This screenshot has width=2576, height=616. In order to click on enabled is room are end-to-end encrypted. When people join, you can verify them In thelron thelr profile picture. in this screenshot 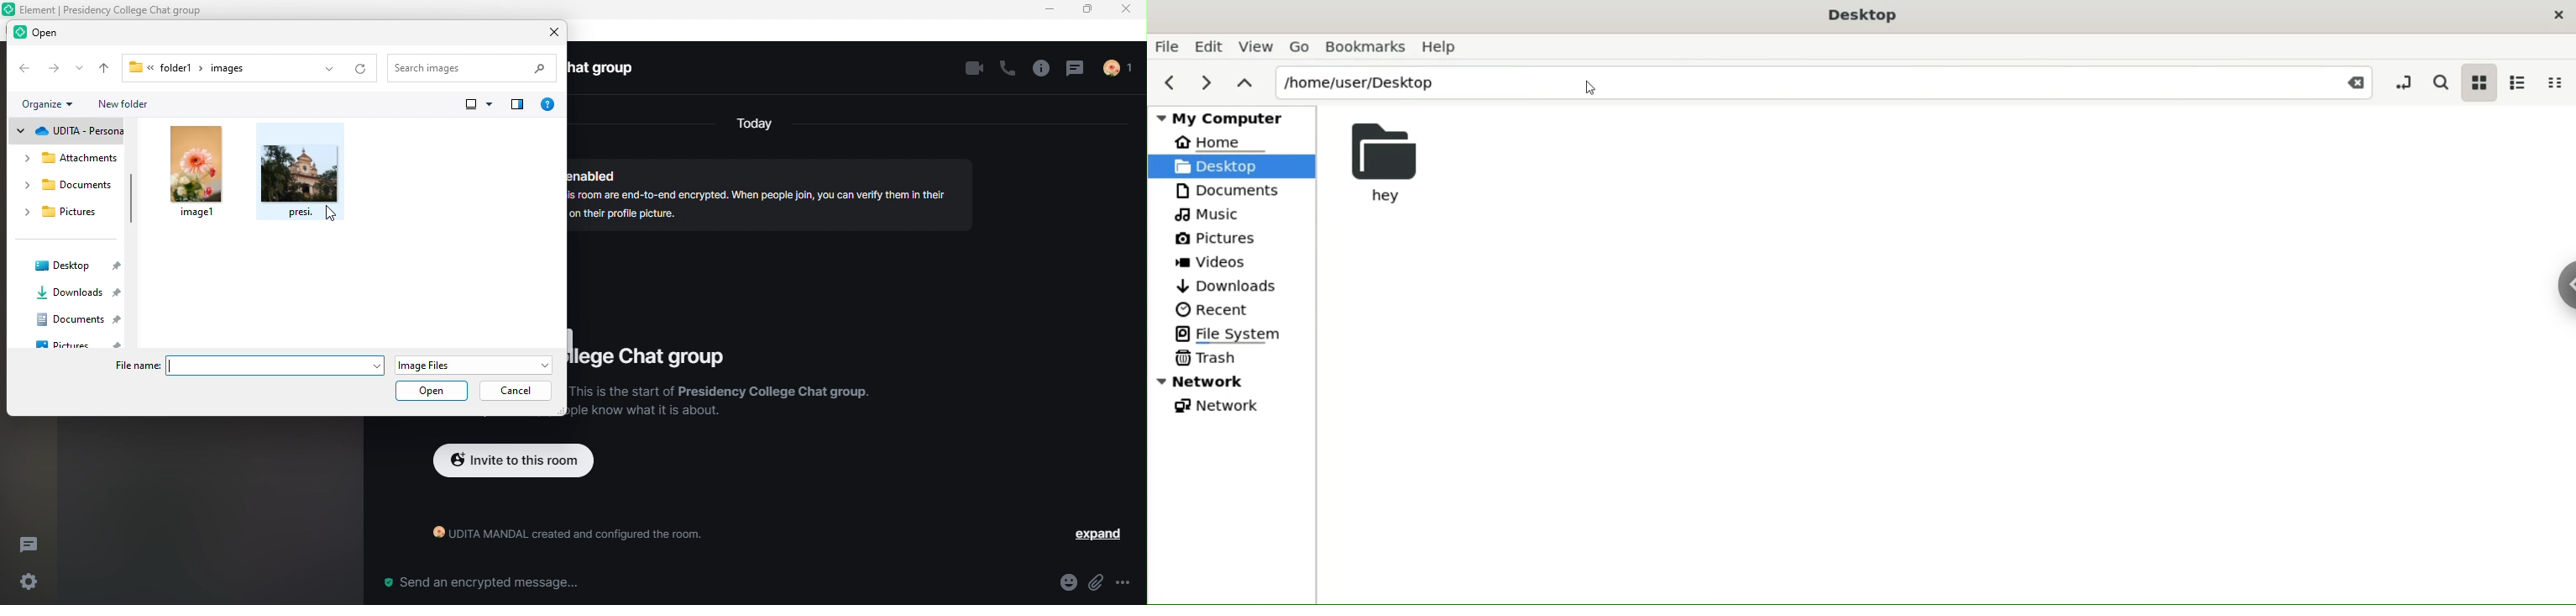, I will do `click(769, 191)`.